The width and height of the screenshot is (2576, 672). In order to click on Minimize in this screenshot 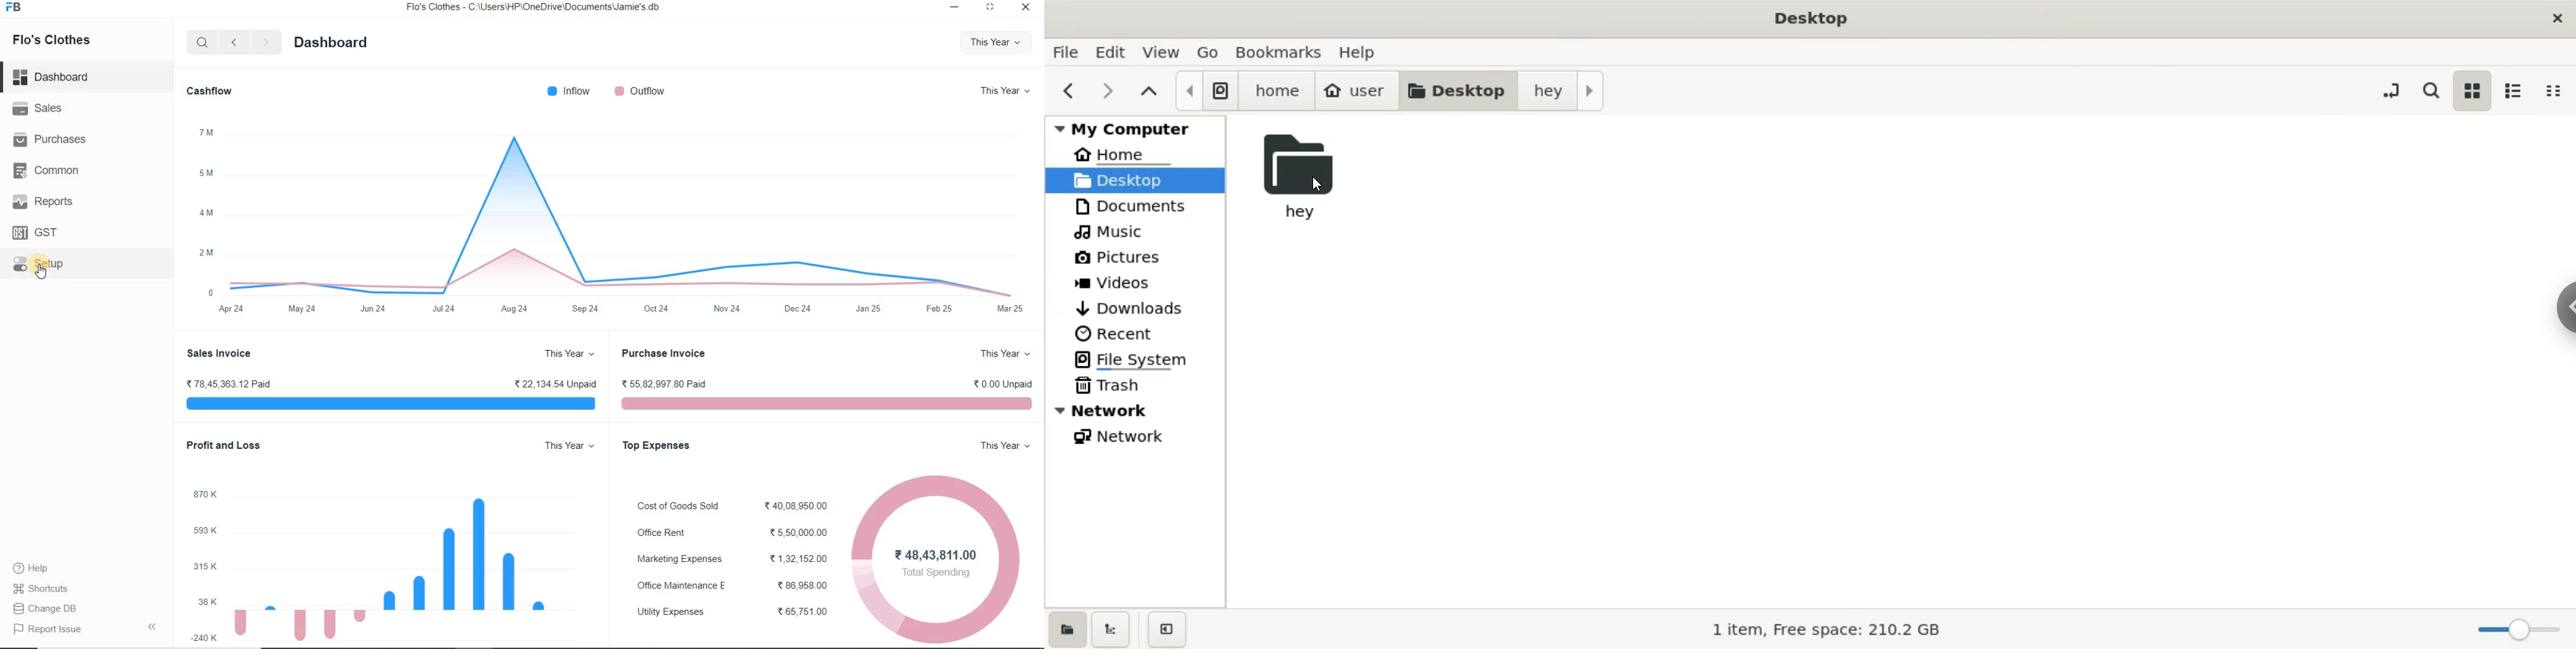, I will do `click(955, 7)`.